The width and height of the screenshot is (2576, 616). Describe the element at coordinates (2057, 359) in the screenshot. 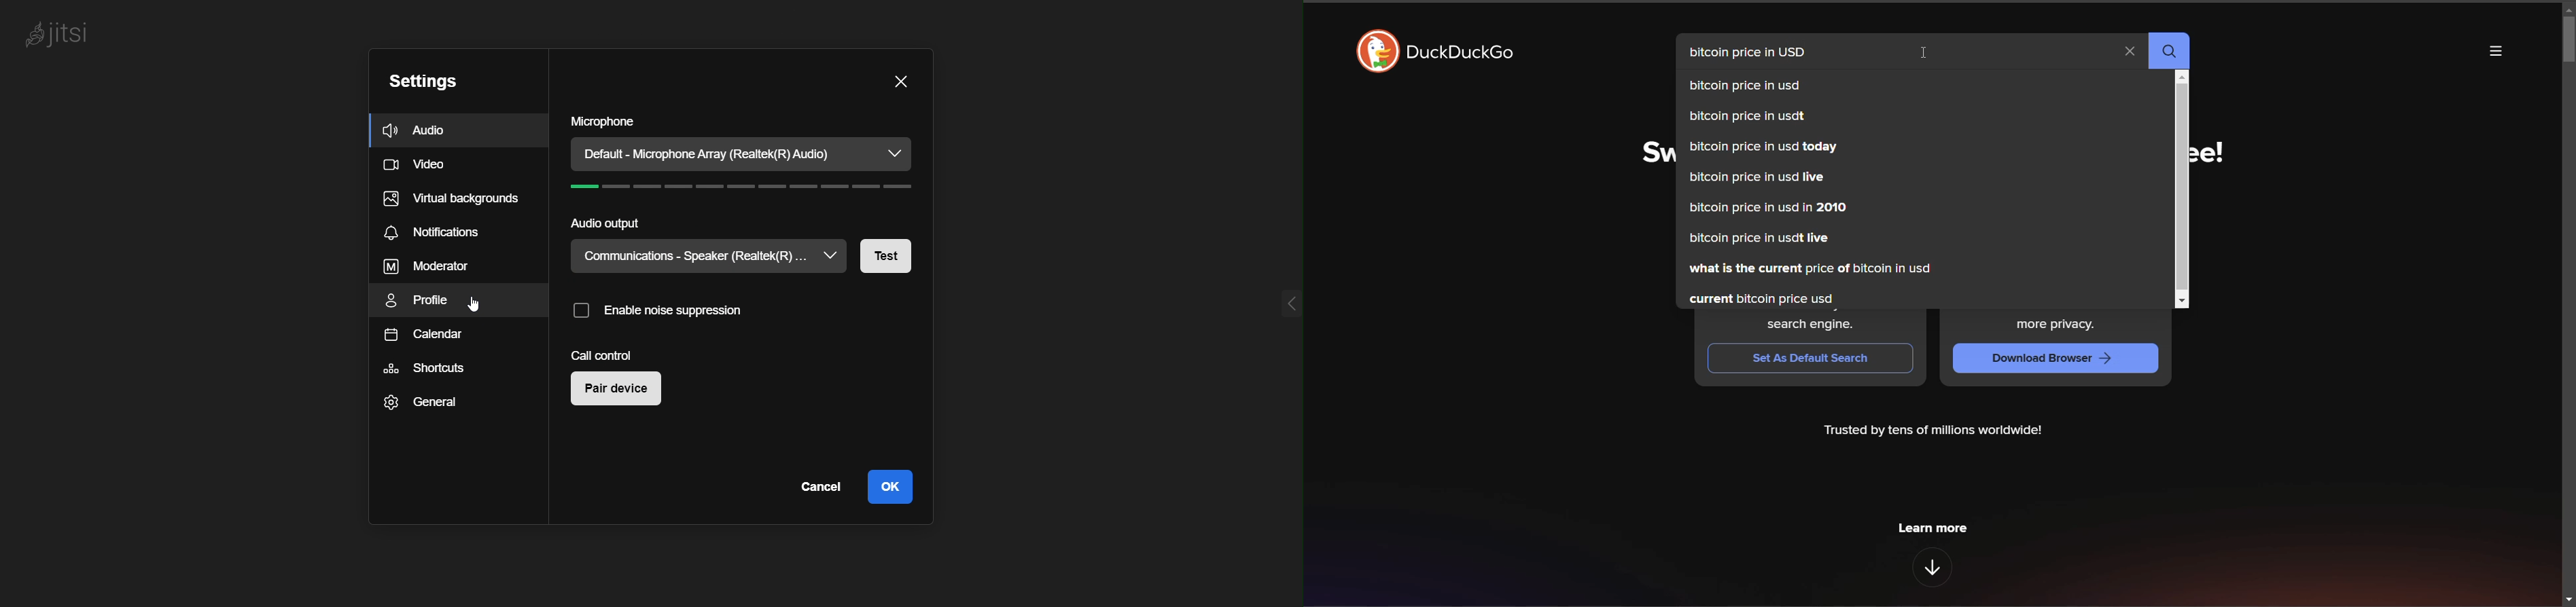

I see `download browser` at that location.